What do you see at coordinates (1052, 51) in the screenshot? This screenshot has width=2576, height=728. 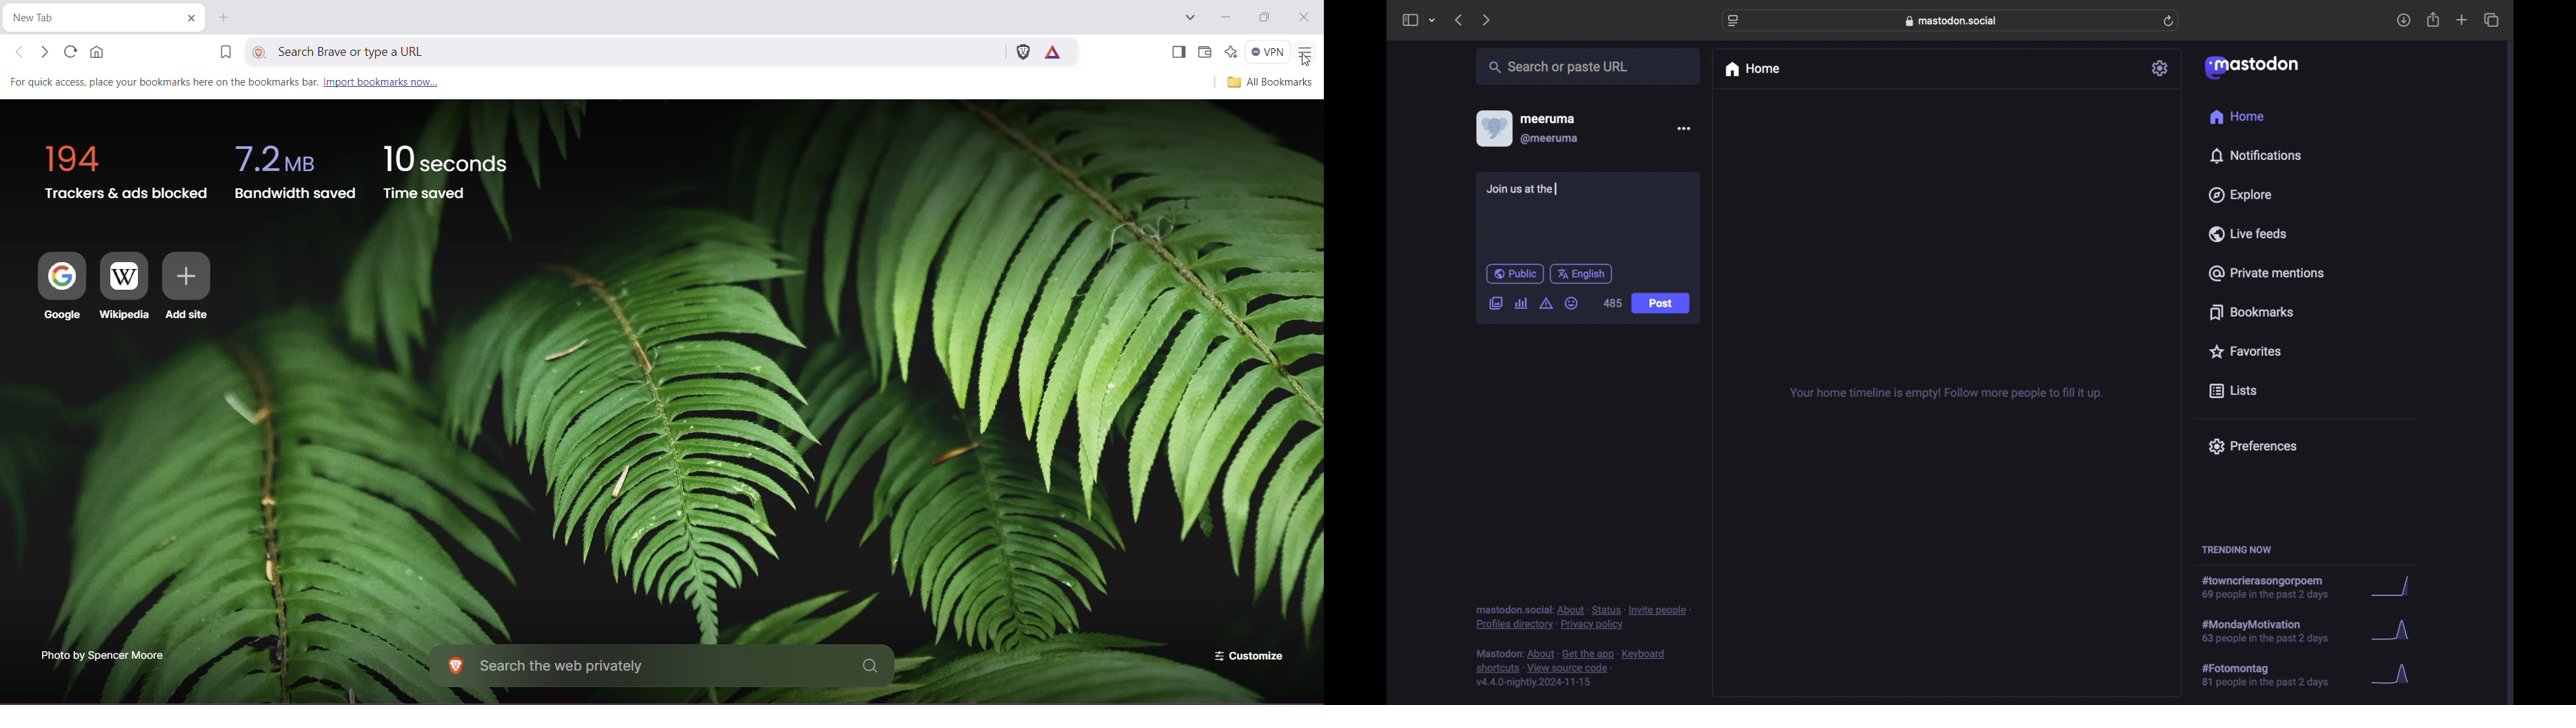 I see `Earn tokens for private ads you see in Brave` at bounding box center [1052, 51].